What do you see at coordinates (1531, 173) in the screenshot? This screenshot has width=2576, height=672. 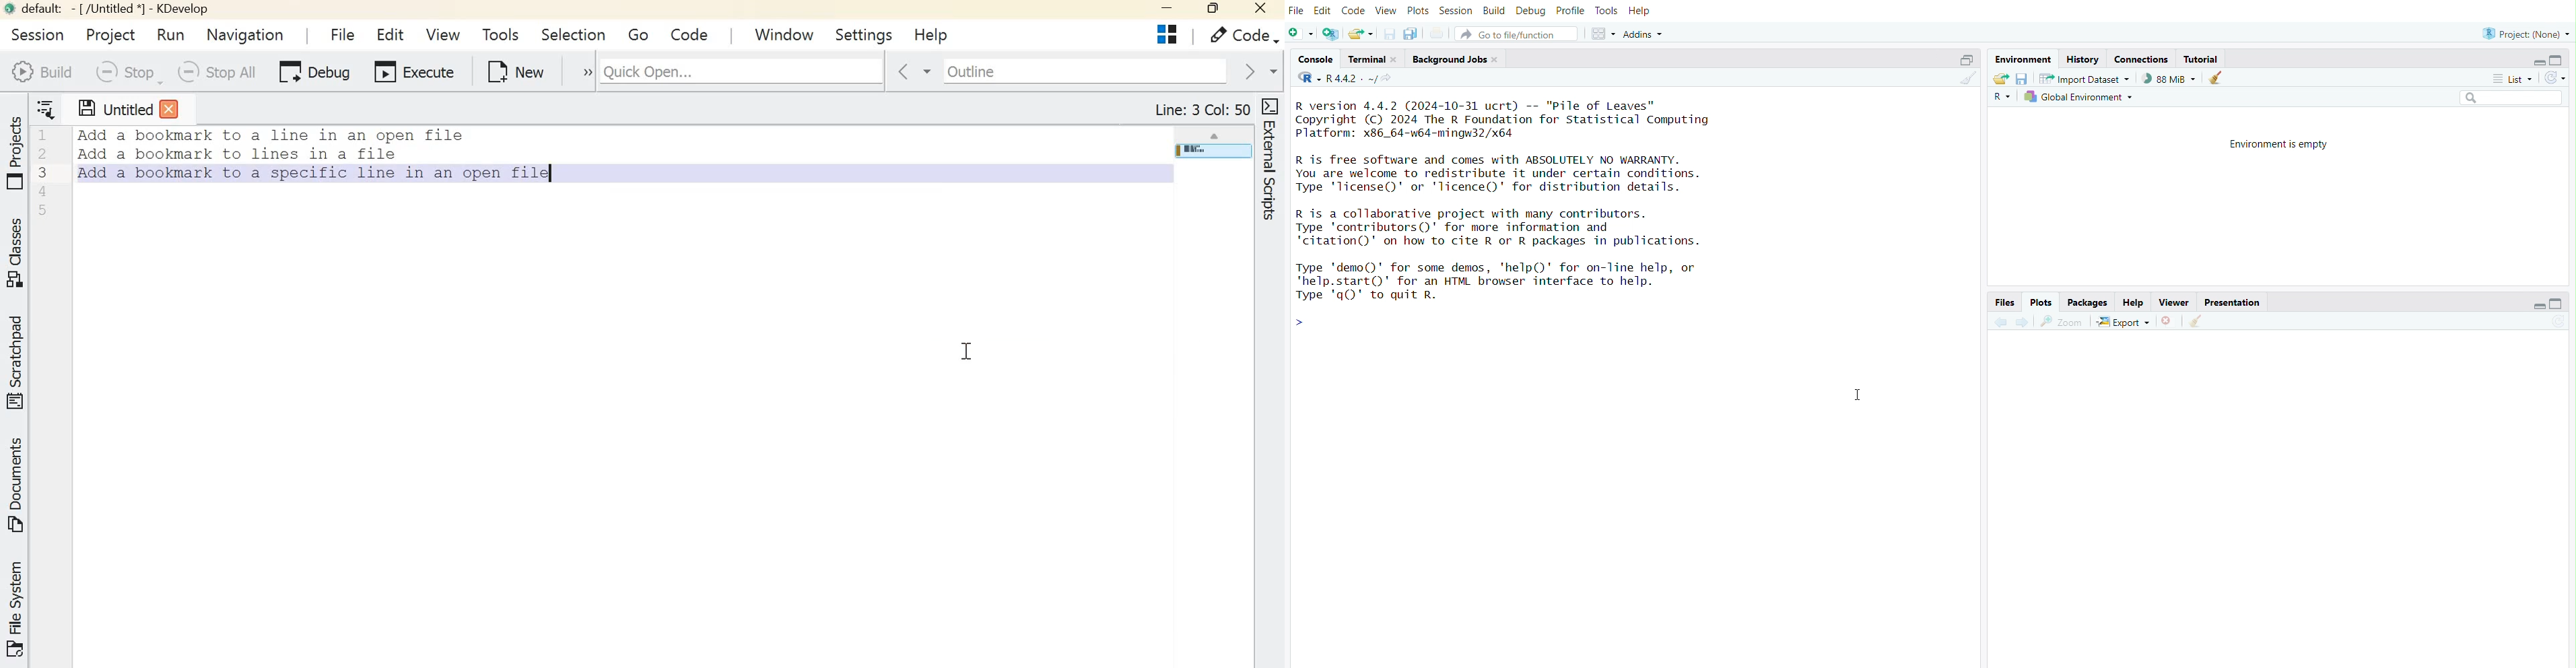 I see `Details of R and its license` at bounding box center [1531, 173].